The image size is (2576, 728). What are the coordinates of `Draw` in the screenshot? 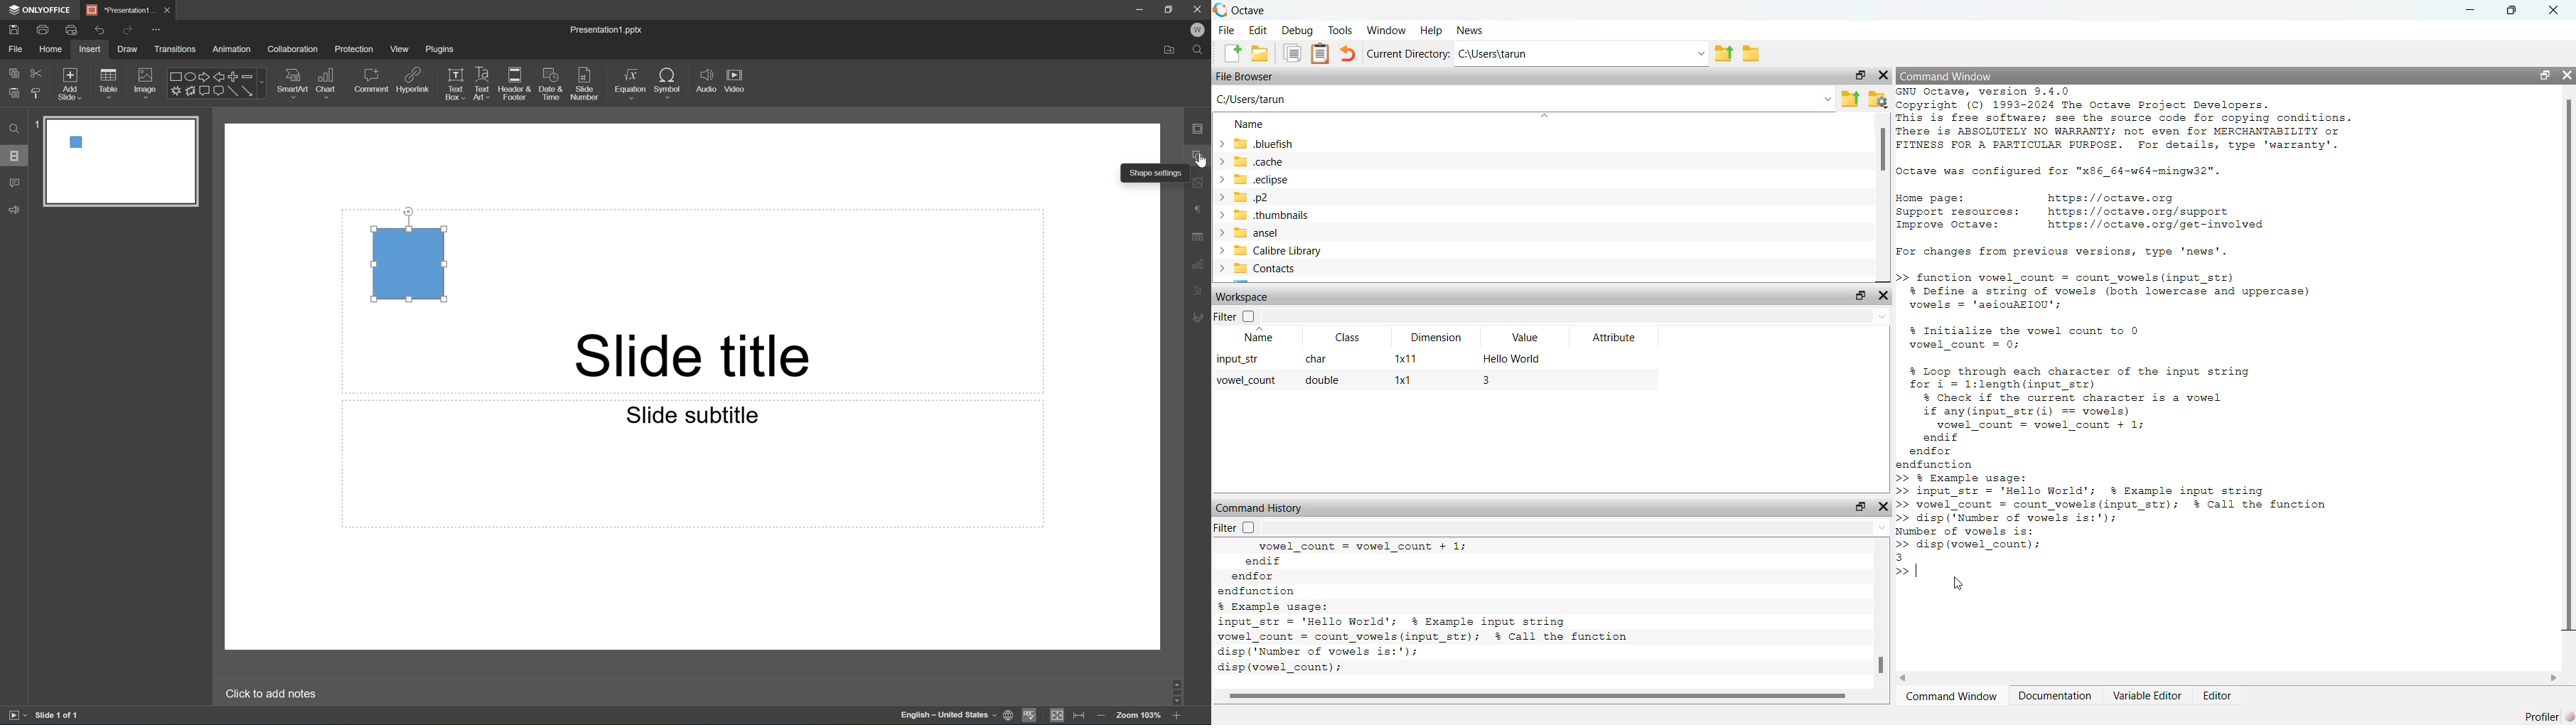 It's located at (129, 49).